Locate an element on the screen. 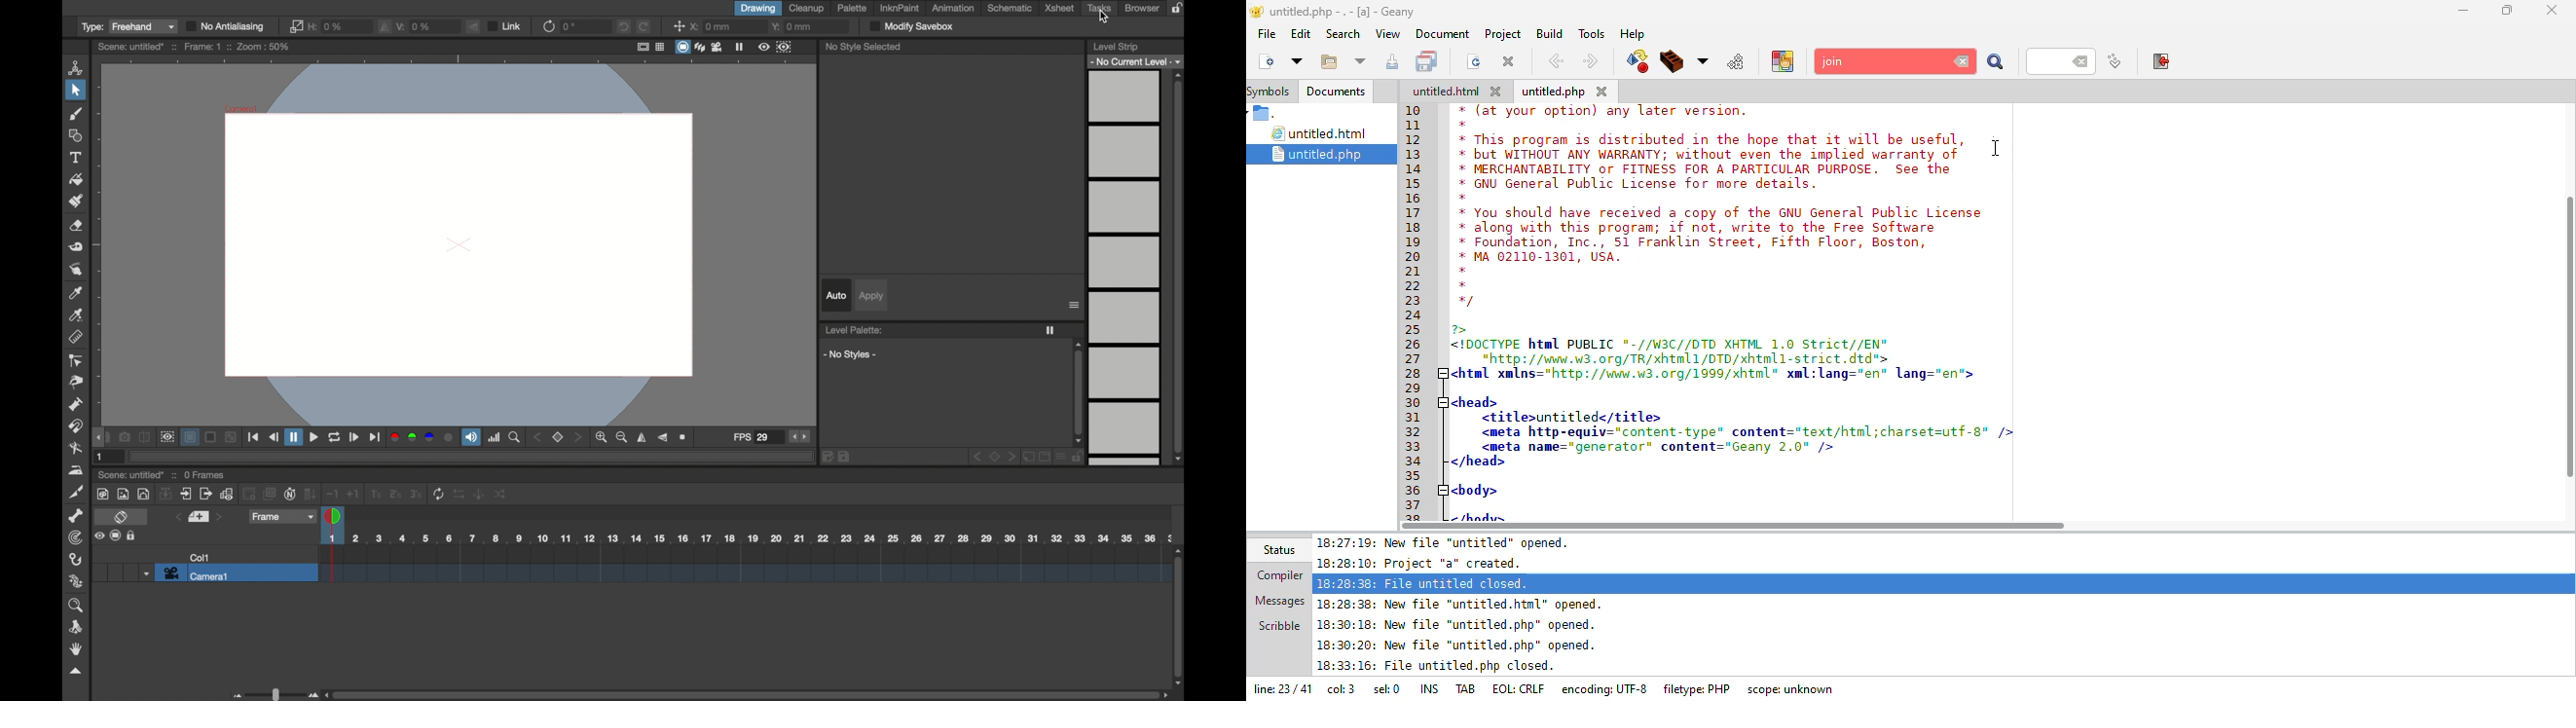  no antialiasing is located at coordinates (227, 27).